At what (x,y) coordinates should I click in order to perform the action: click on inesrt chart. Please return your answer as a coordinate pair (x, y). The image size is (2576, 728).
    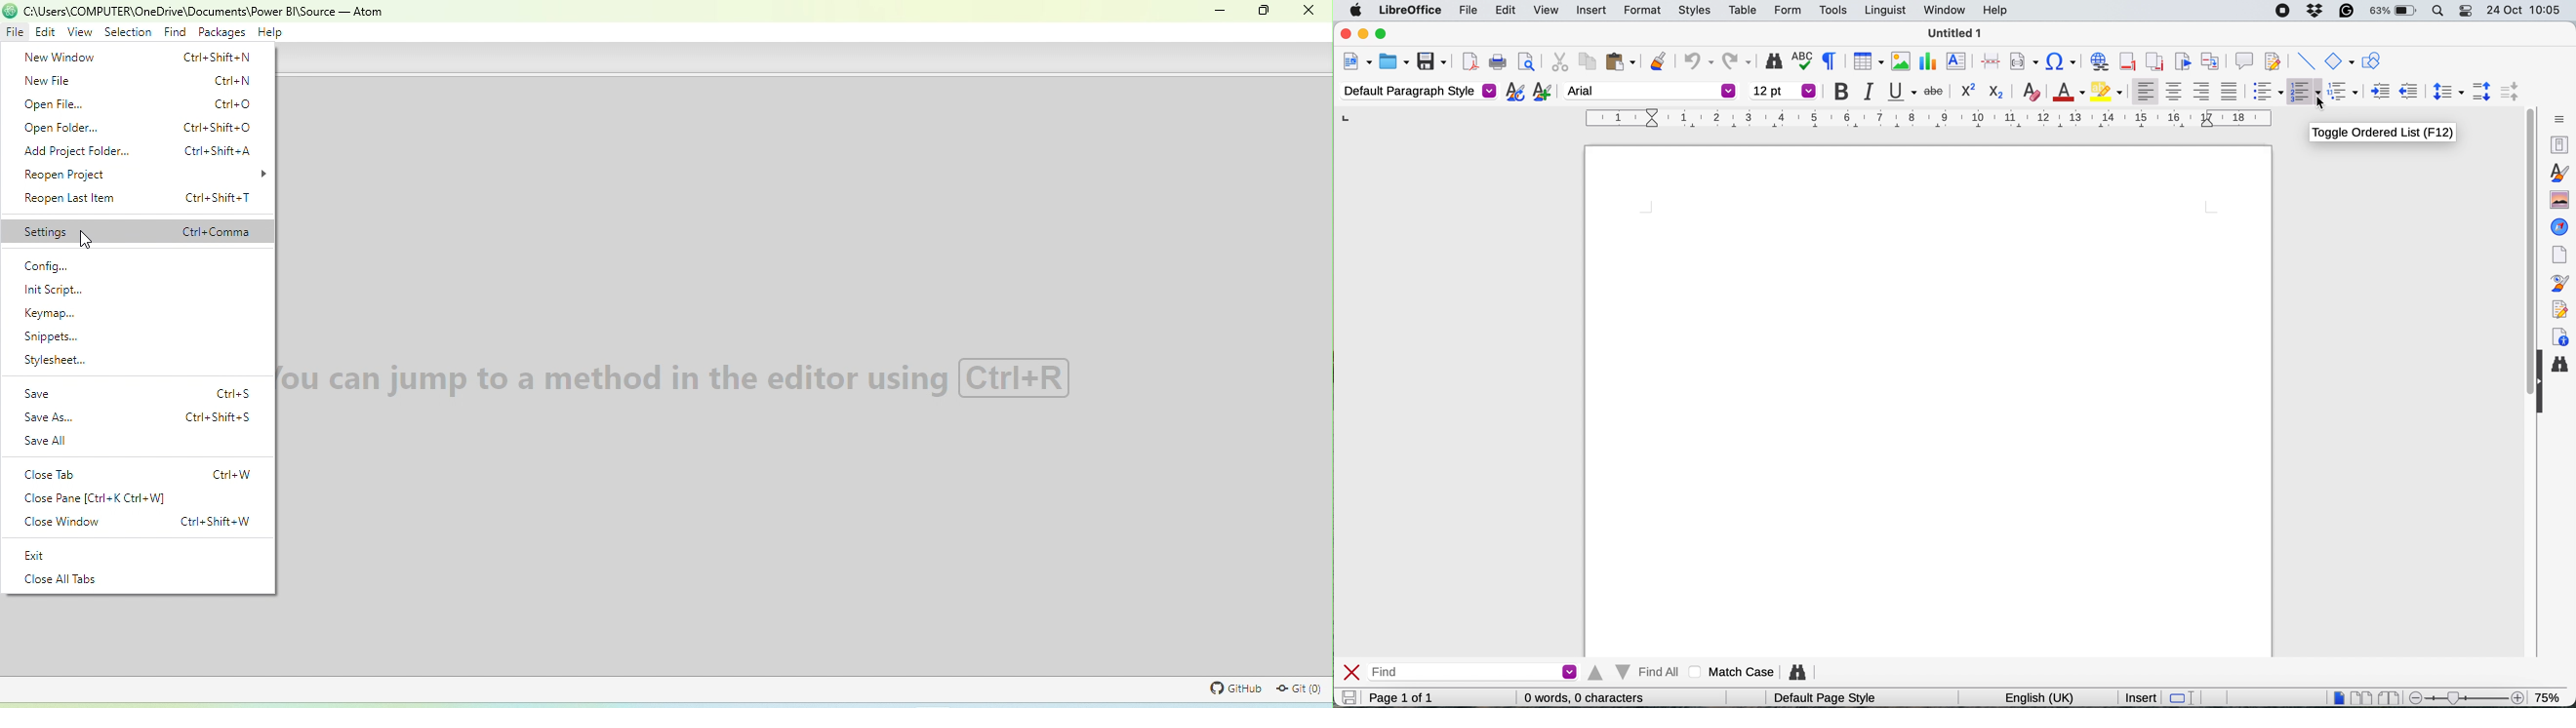
    Looking at the image, I should click on (1929, 62).